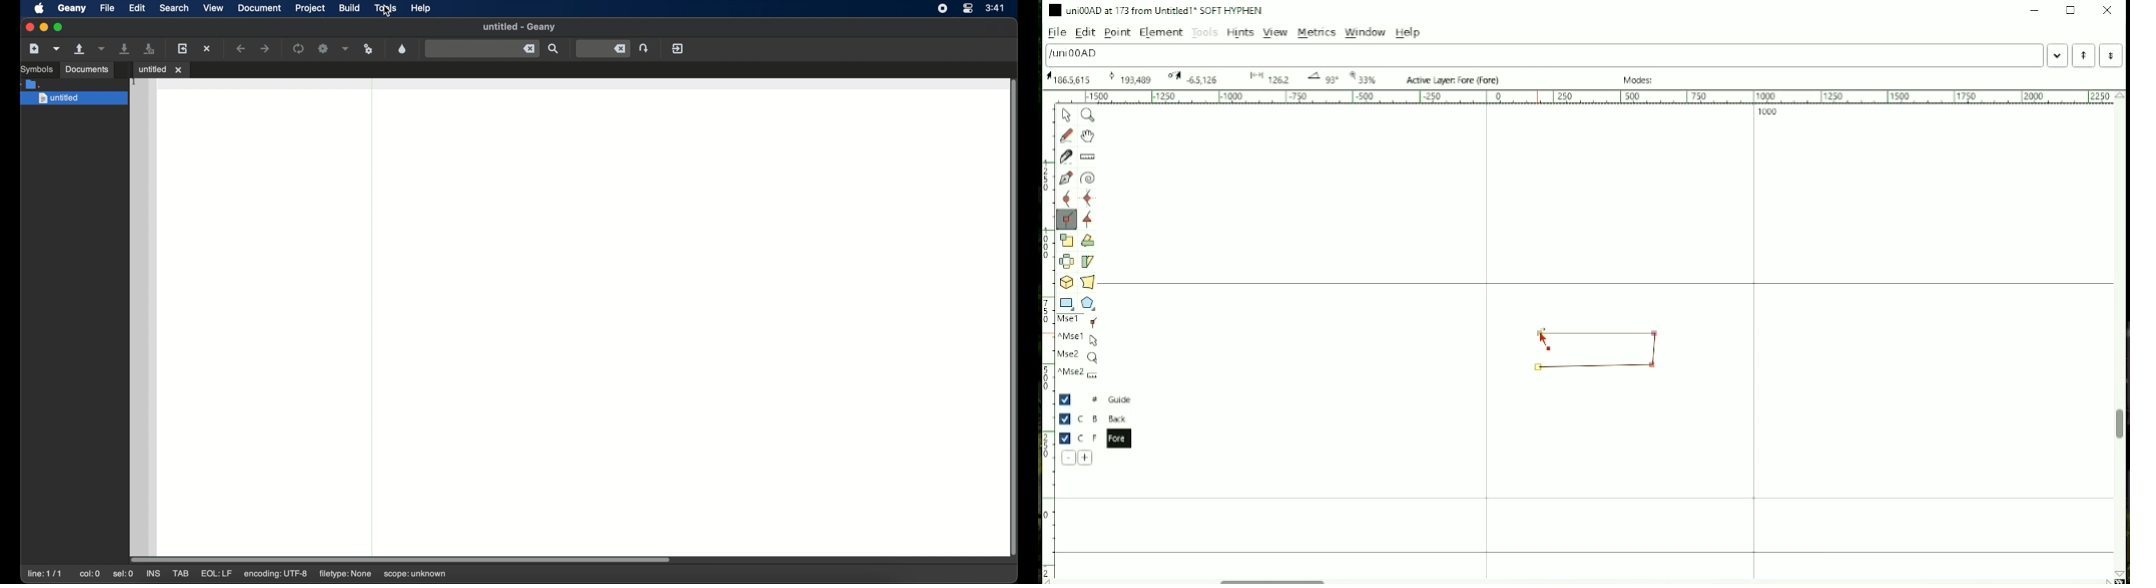 Image resolution: width=2156 pixels, height=588 pixels. Describe the element at coordinates (242, 49) in the screenshot. I see `navigate back a location` at that location.